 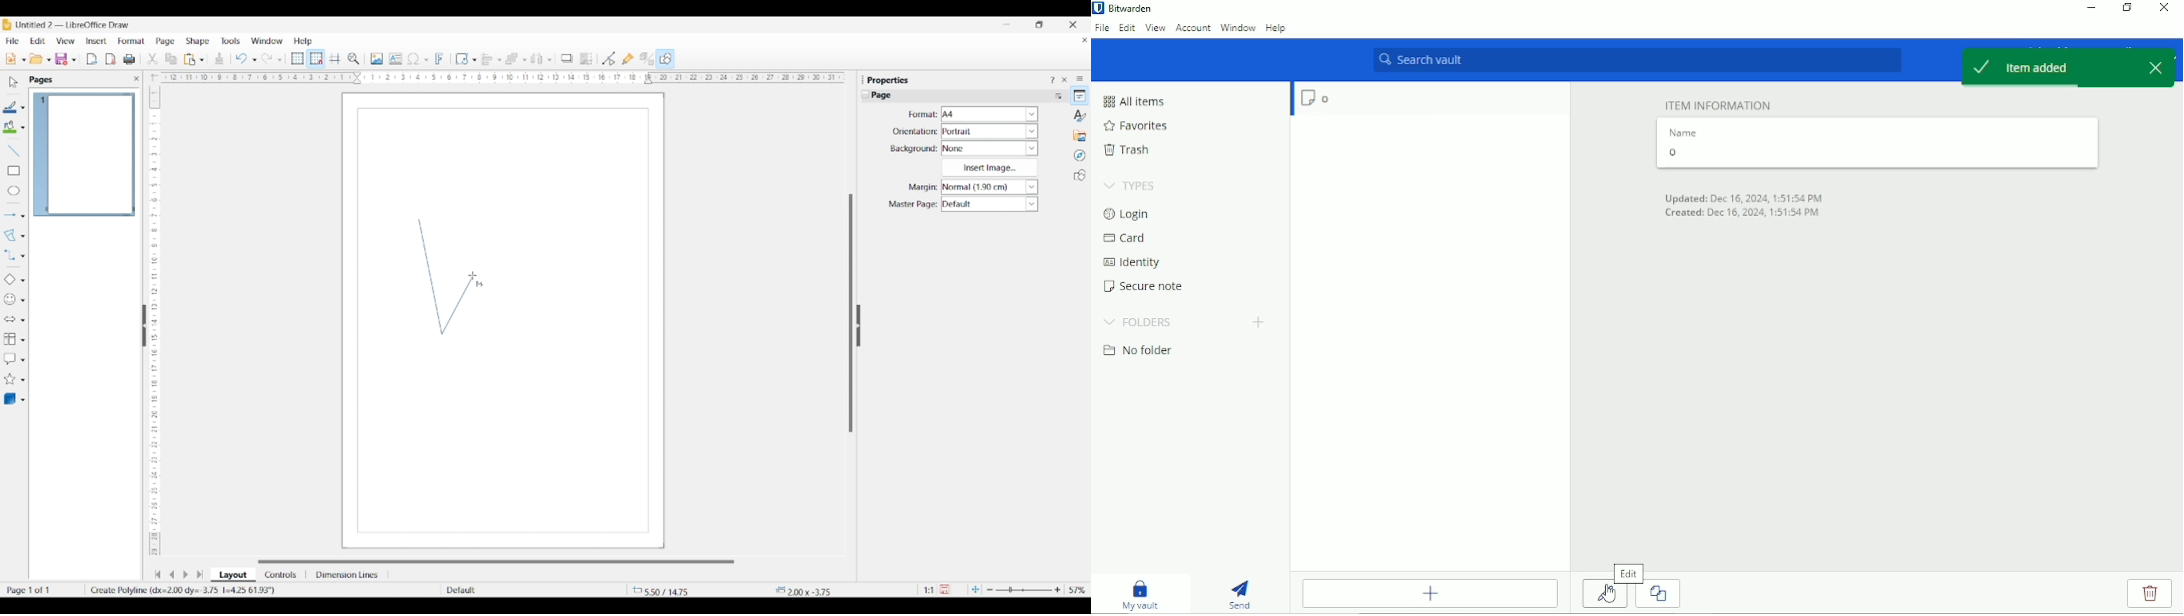 What do you see at coordinates (2048, 67) in the screenshot?
I see `Item added` at bounding box center [2048, 67].